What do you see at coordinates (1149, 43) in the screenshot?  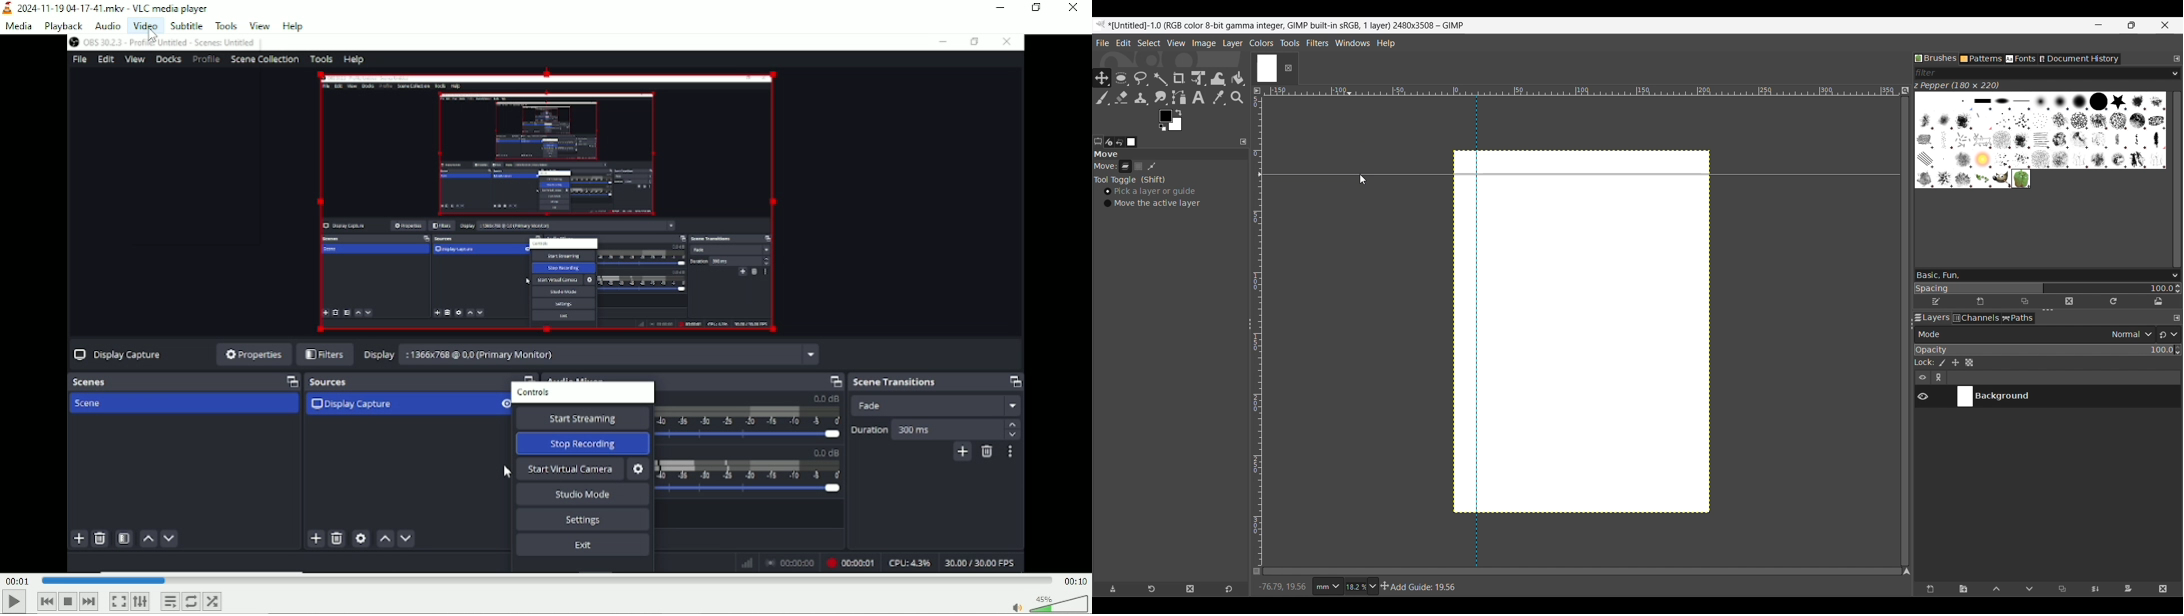 I see `Select menu` at bounding box center [1149, 43].